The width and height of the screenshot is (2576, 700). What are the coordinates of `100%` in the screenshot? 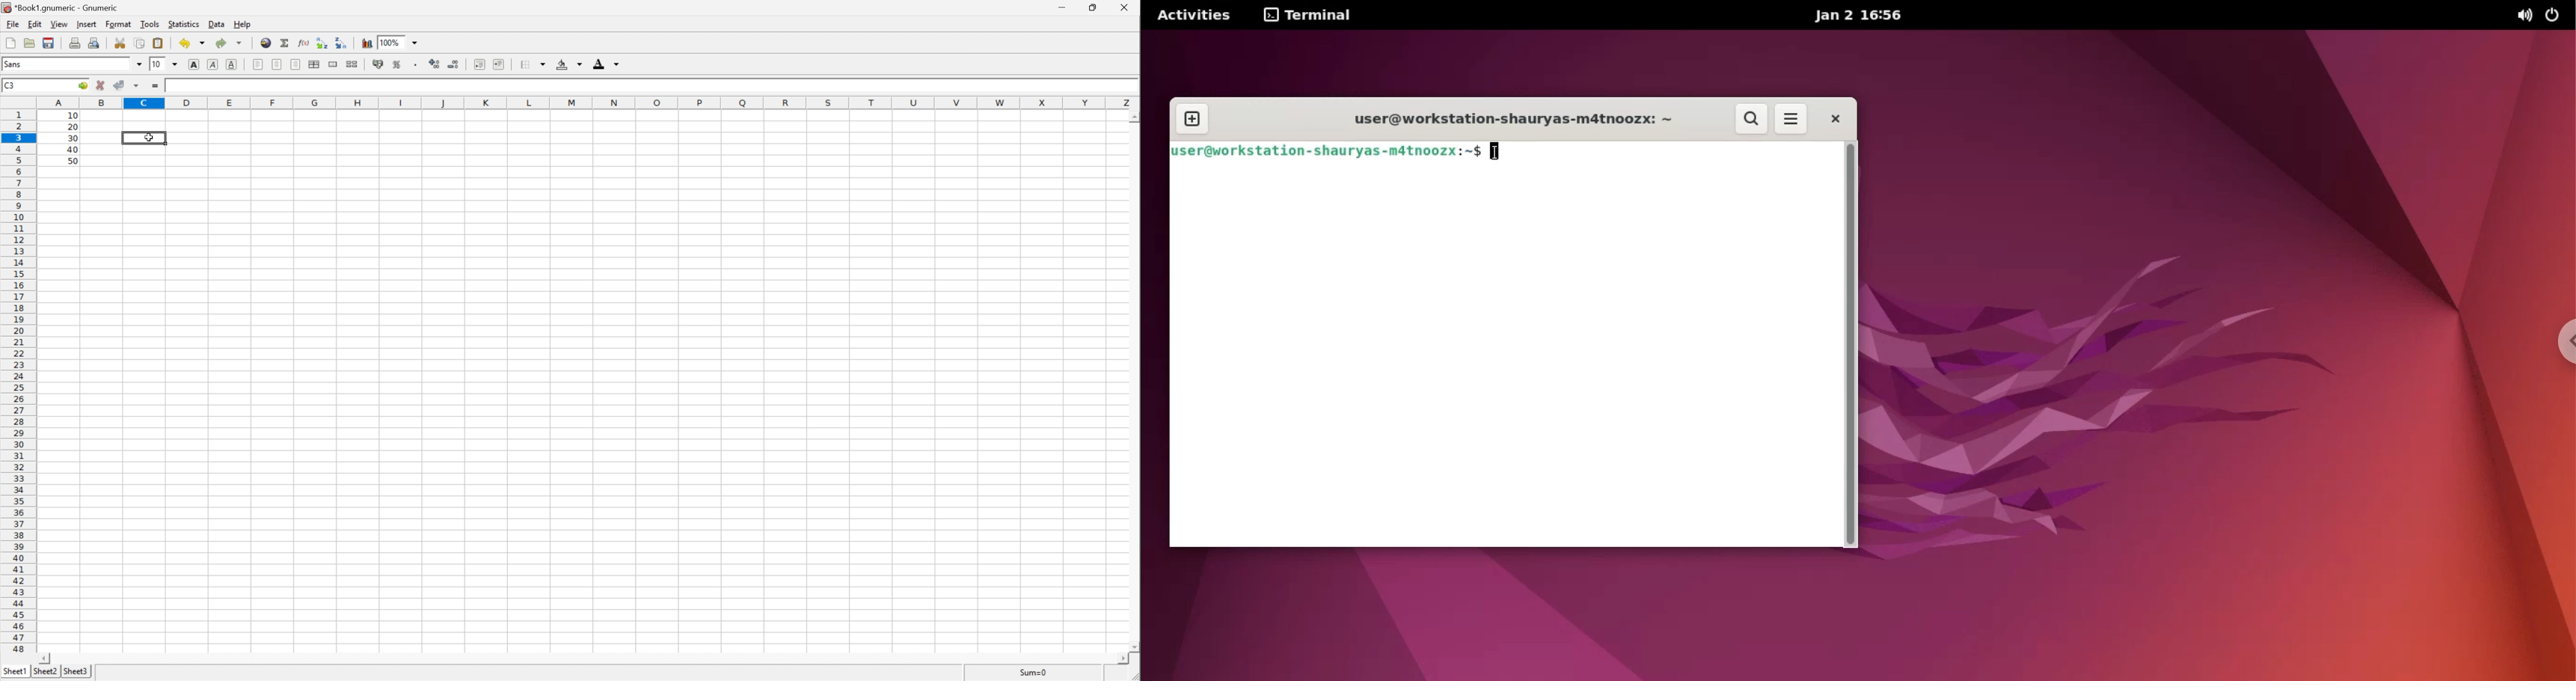 It's located at (390, 41).